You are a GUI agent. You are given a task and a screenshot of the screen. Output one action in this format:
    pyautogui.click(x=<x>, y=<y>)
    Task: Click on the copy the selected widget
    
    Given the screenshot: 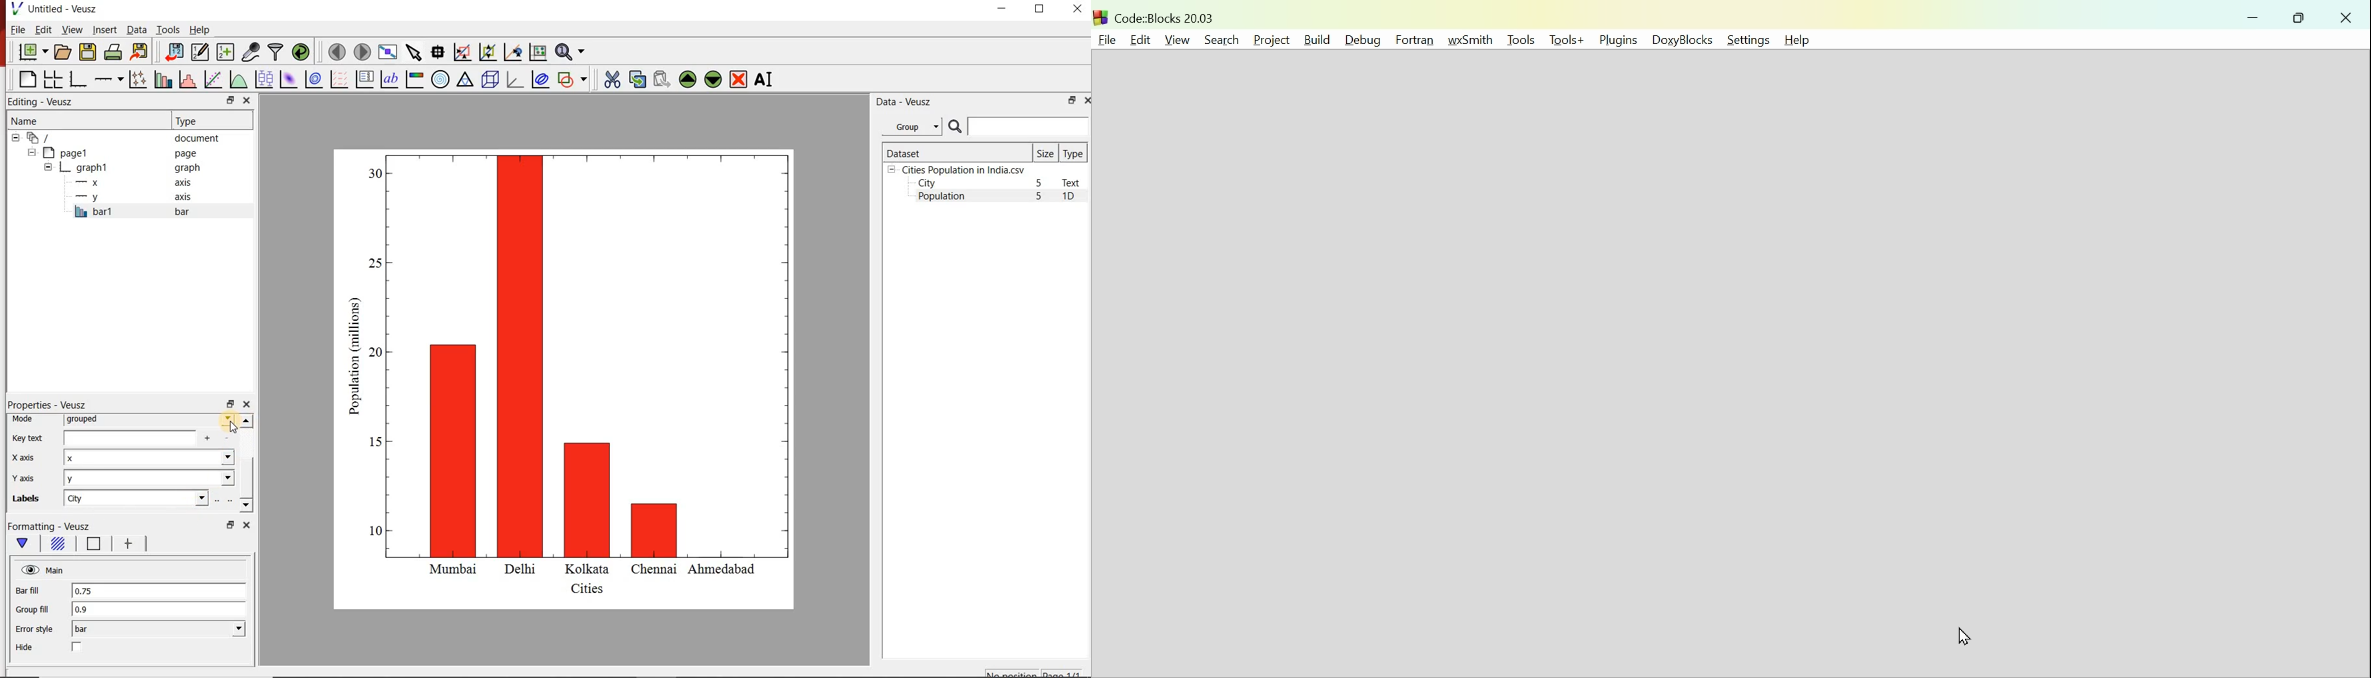 What is the action you would take?
    pyautogui.click(x=636, y=78)
    